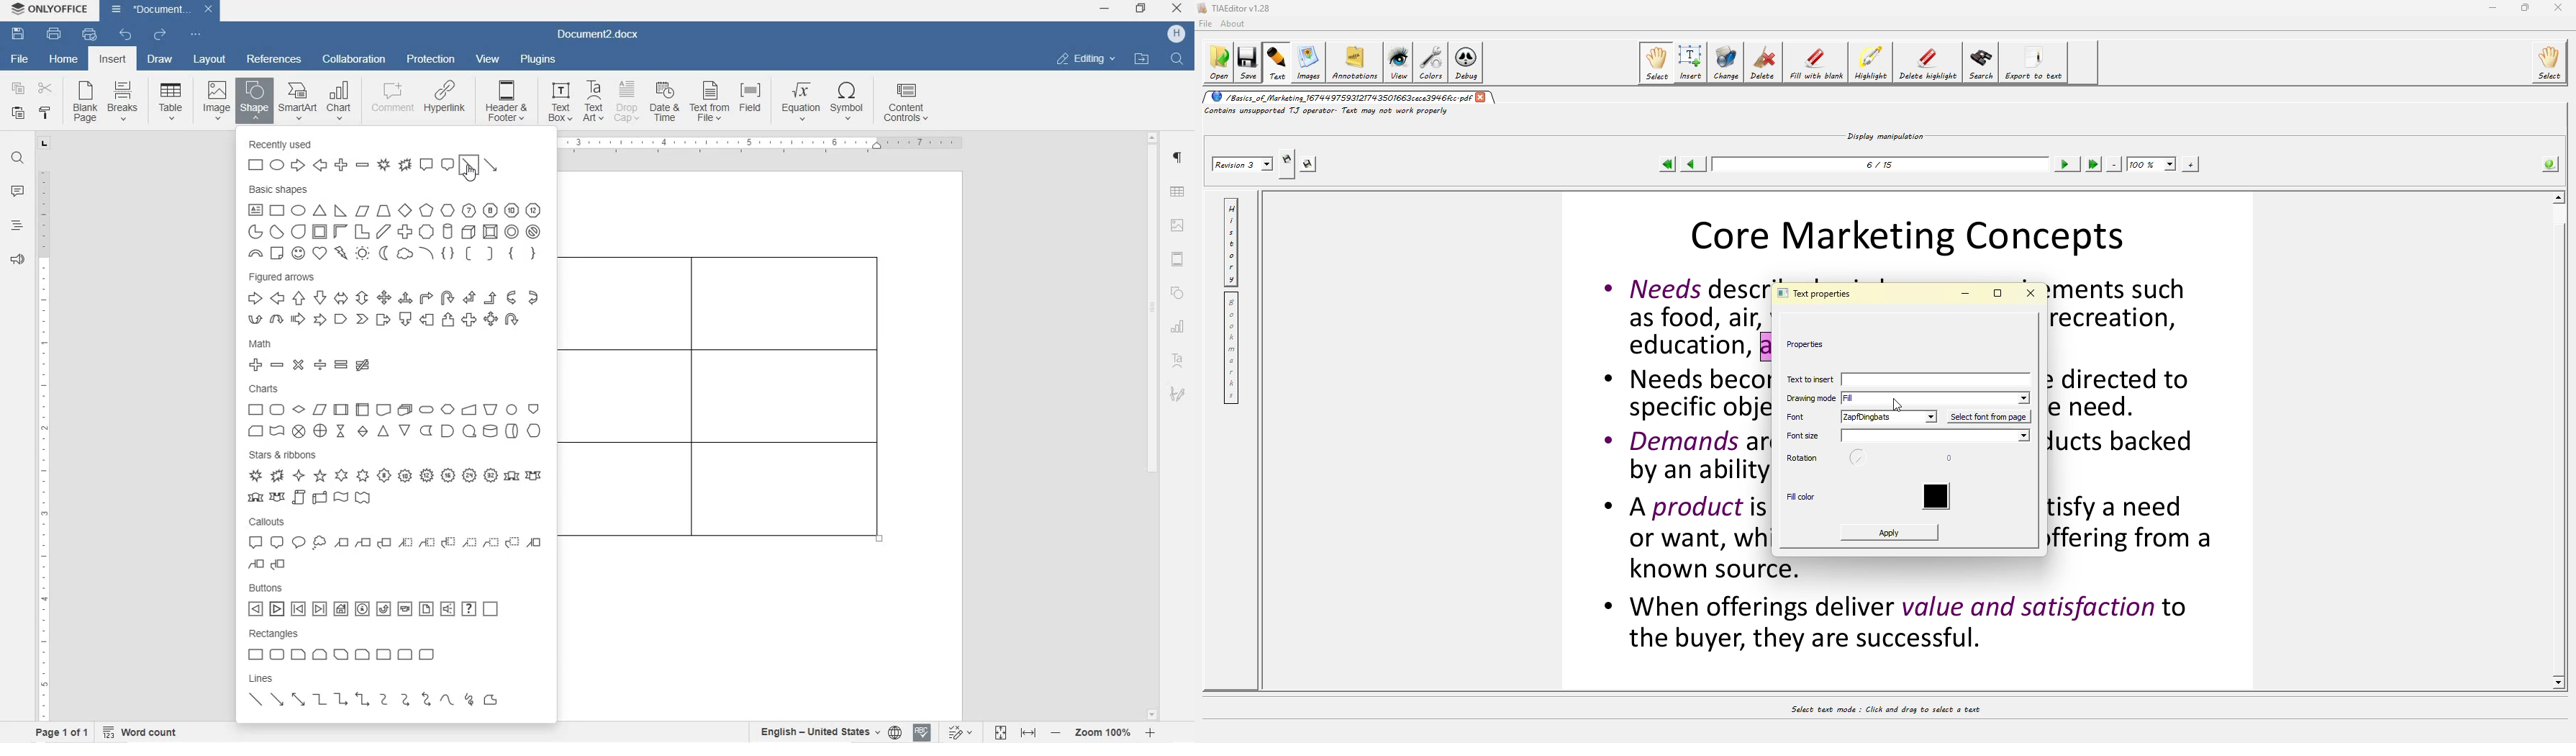 The image size is (2576, 756). Describe the element at coordinates (767, 146) in the screenshot. I see `ruler` at that location.